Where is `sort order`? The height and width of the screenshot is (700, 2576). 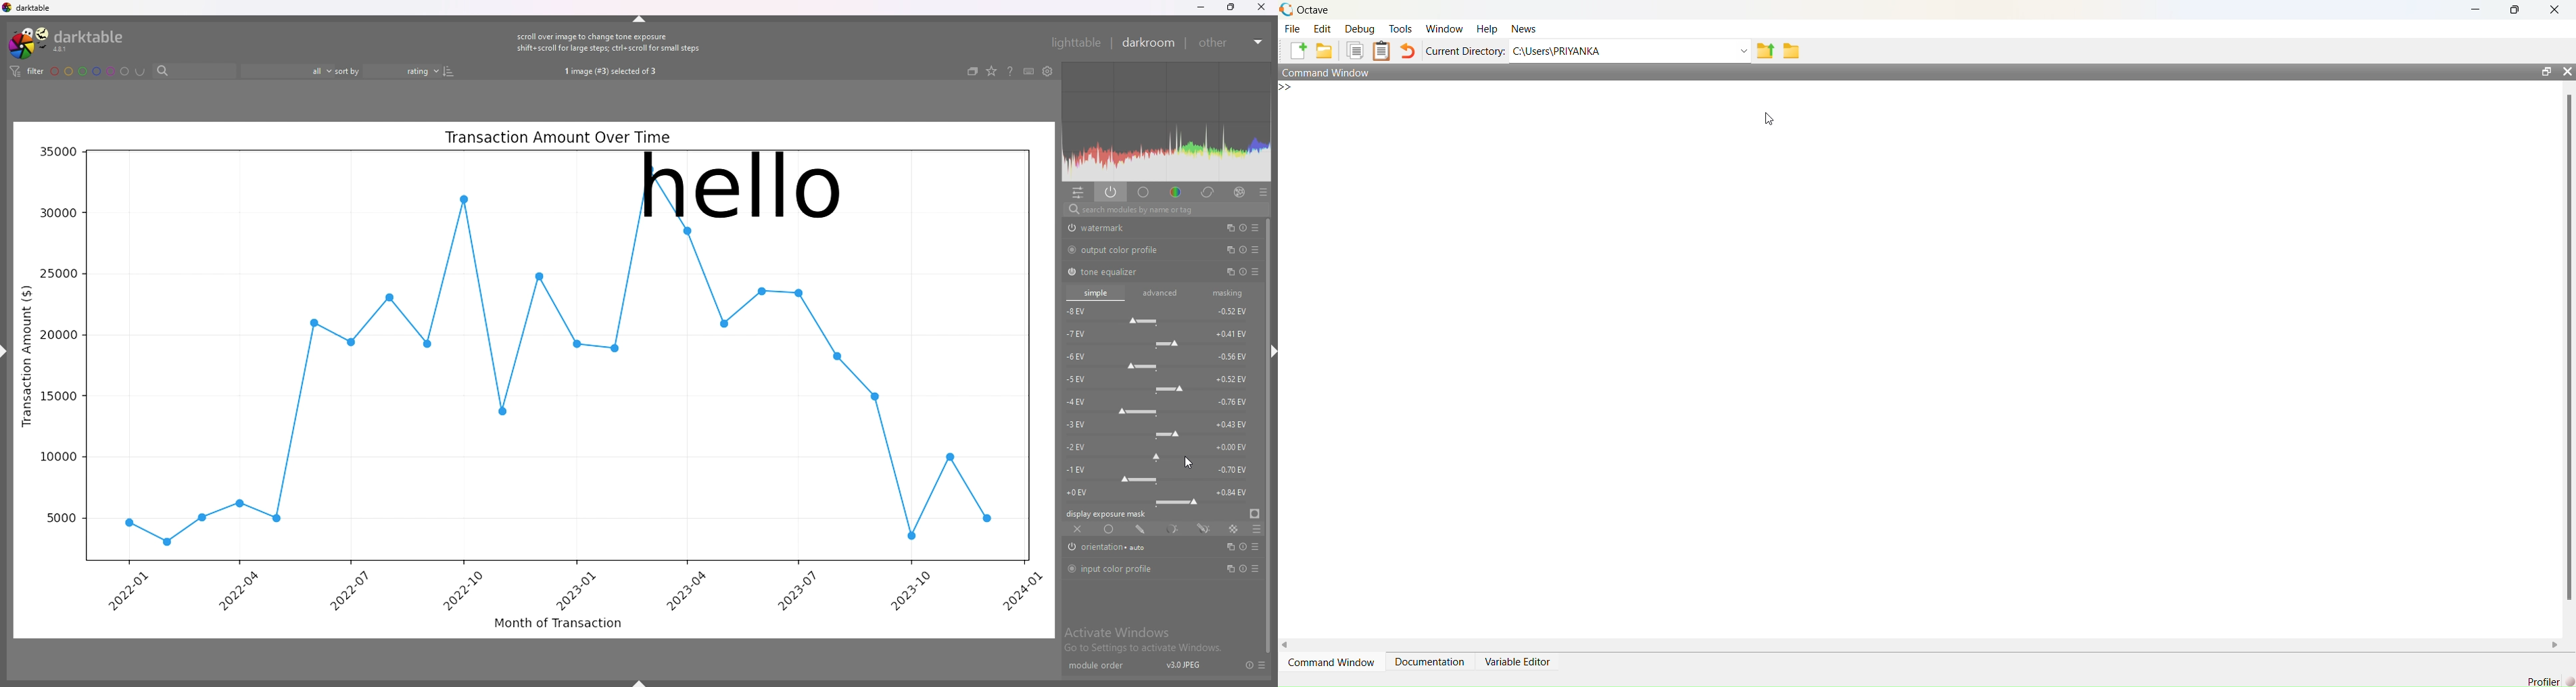
sort order is located at coordinates (402, 71).